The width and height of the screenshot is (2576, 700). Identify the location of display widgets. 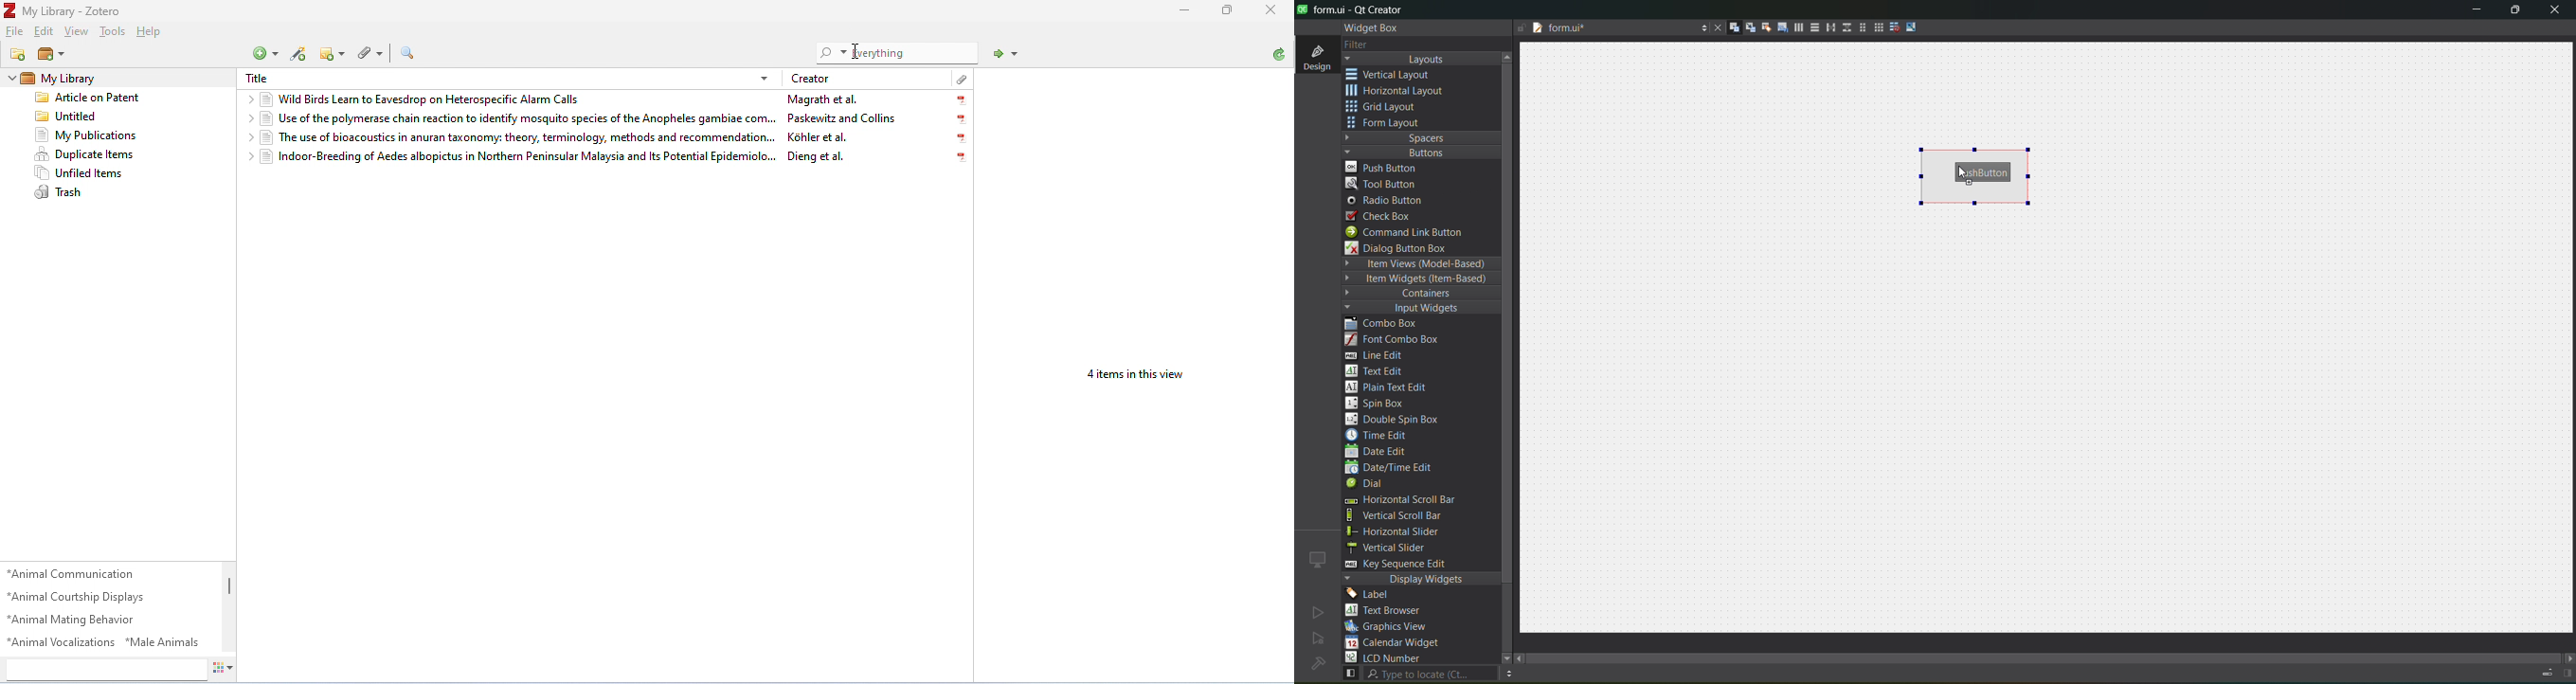
(1422, 579).